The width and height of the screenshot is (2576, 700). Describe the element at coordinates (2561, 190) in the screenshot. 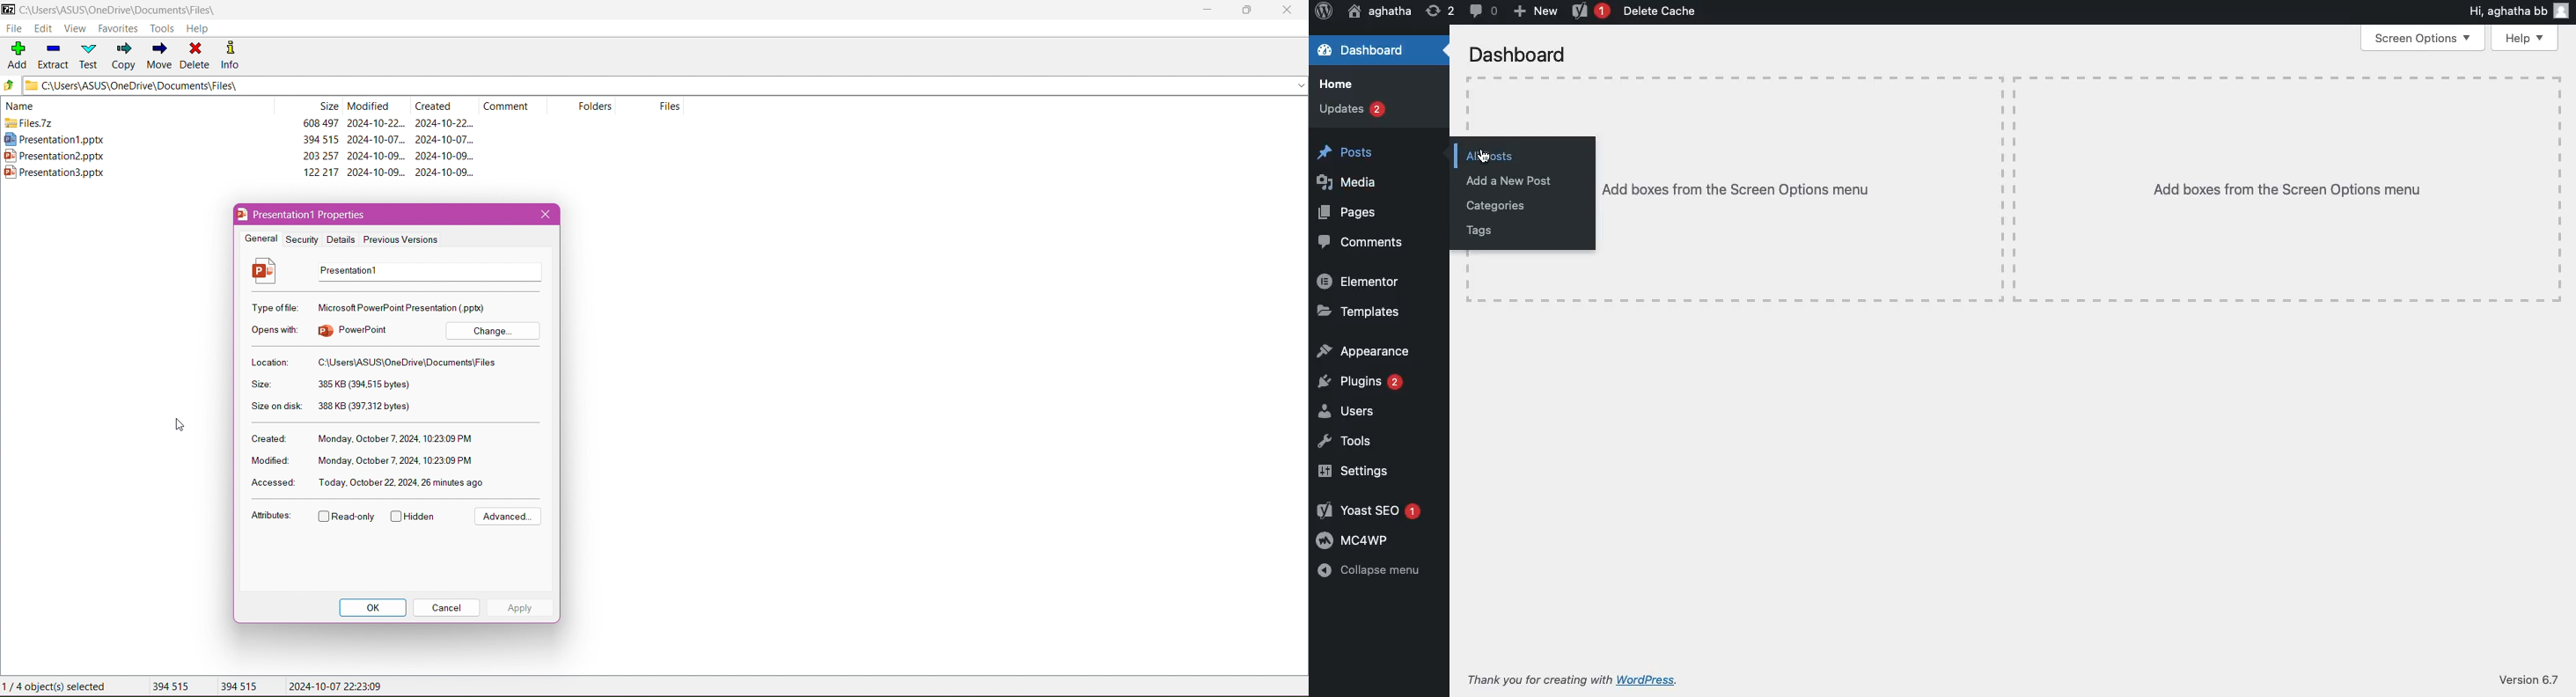

I see `Table line` at that location.